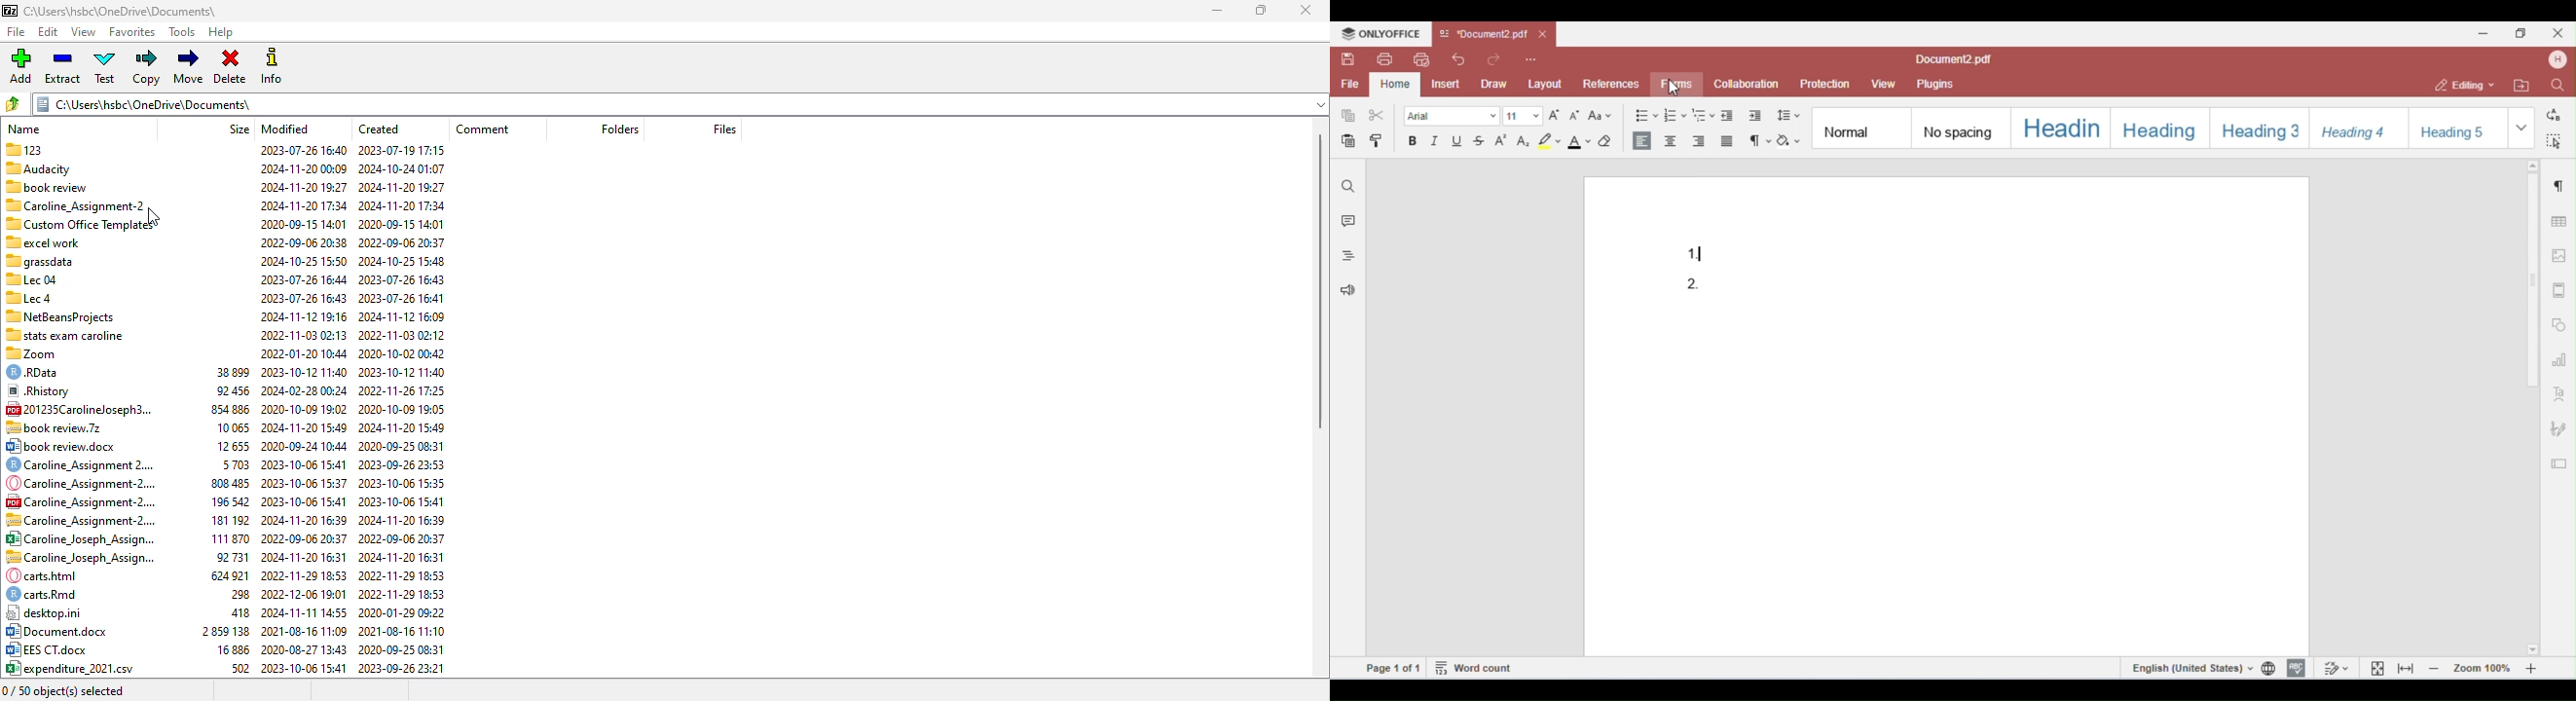 This screenshot has height=728, width=2576. I want to click on 2859138, so click(223, 632).